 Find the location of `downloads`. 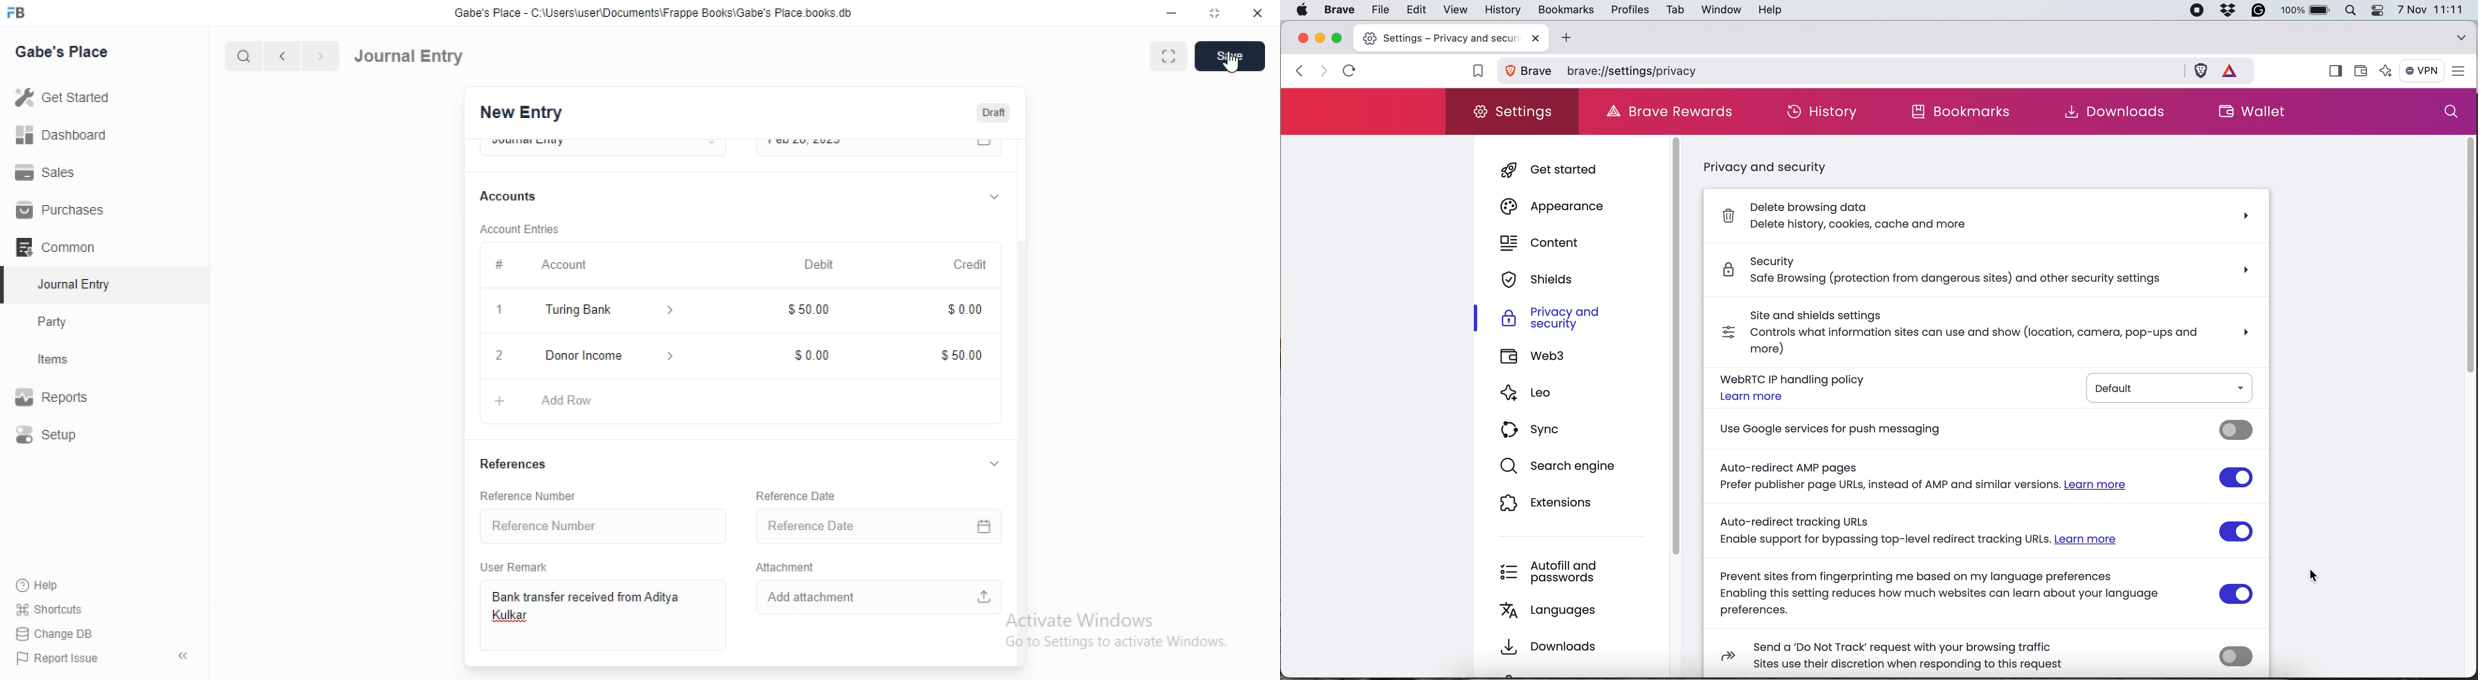

downloads is located at coordinates (2108, 112).